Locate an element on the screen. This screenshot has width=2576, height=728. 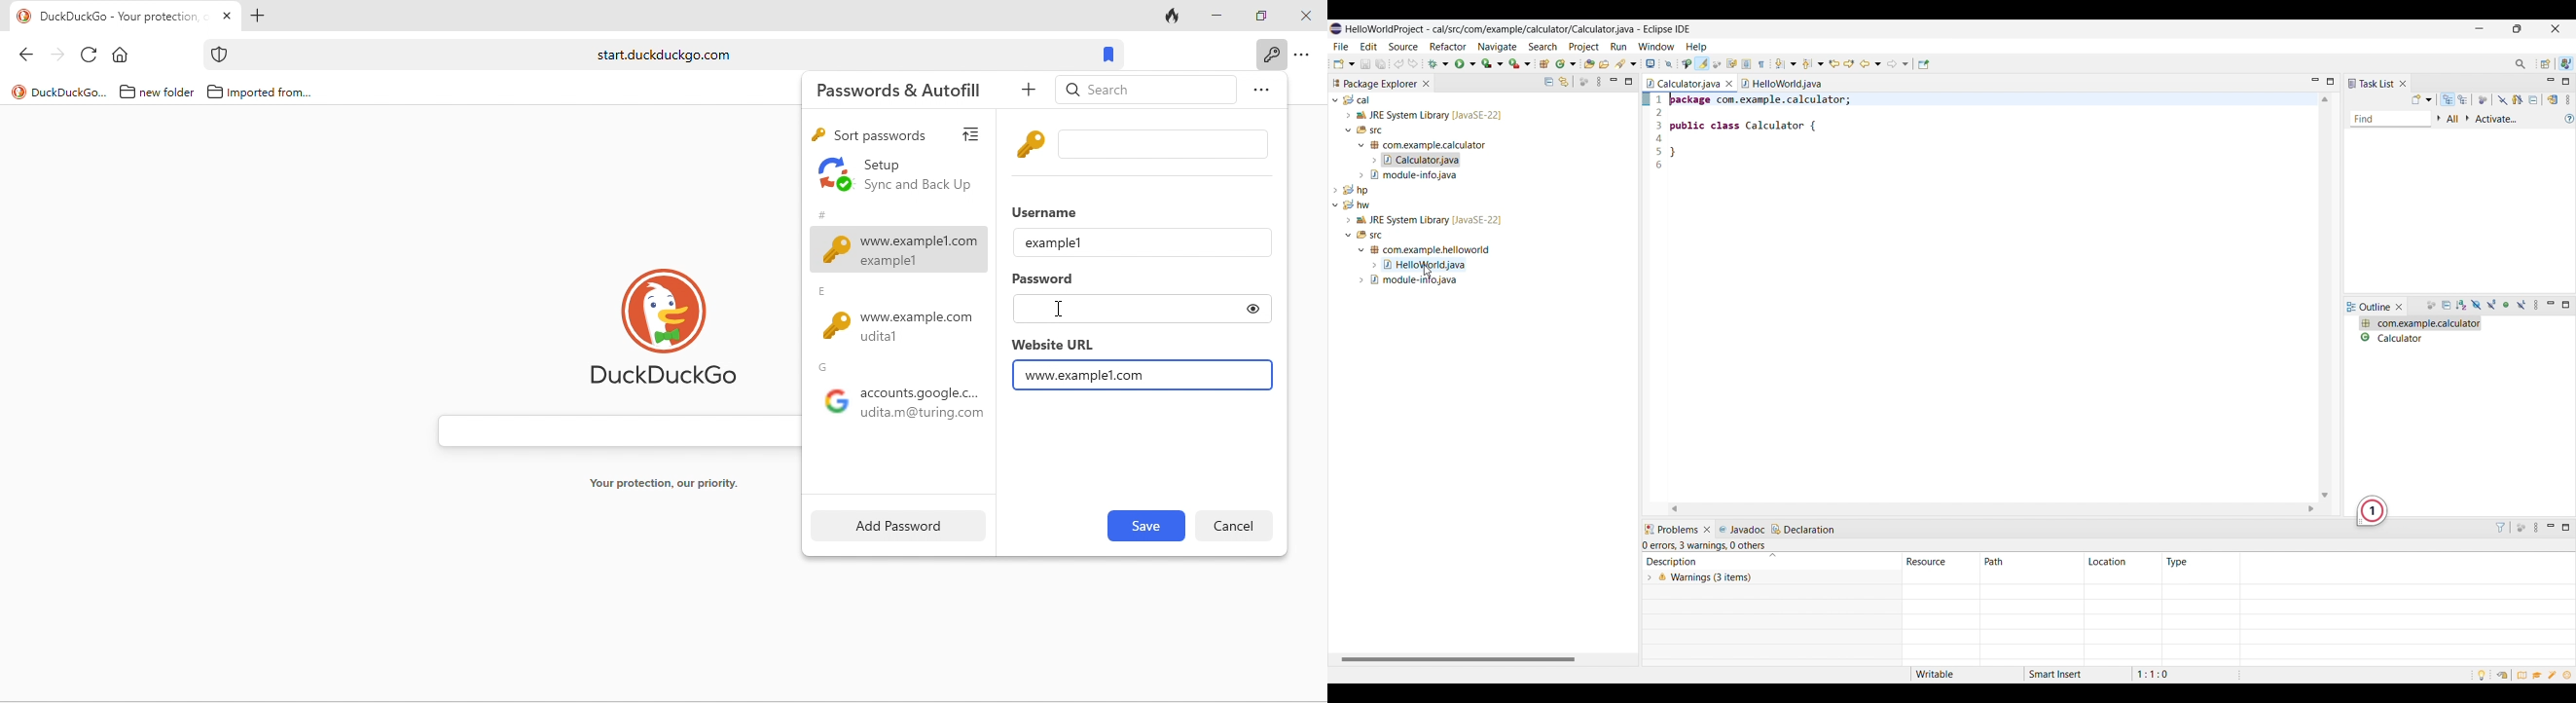
External tool options is located at coordinates (1520, 64).